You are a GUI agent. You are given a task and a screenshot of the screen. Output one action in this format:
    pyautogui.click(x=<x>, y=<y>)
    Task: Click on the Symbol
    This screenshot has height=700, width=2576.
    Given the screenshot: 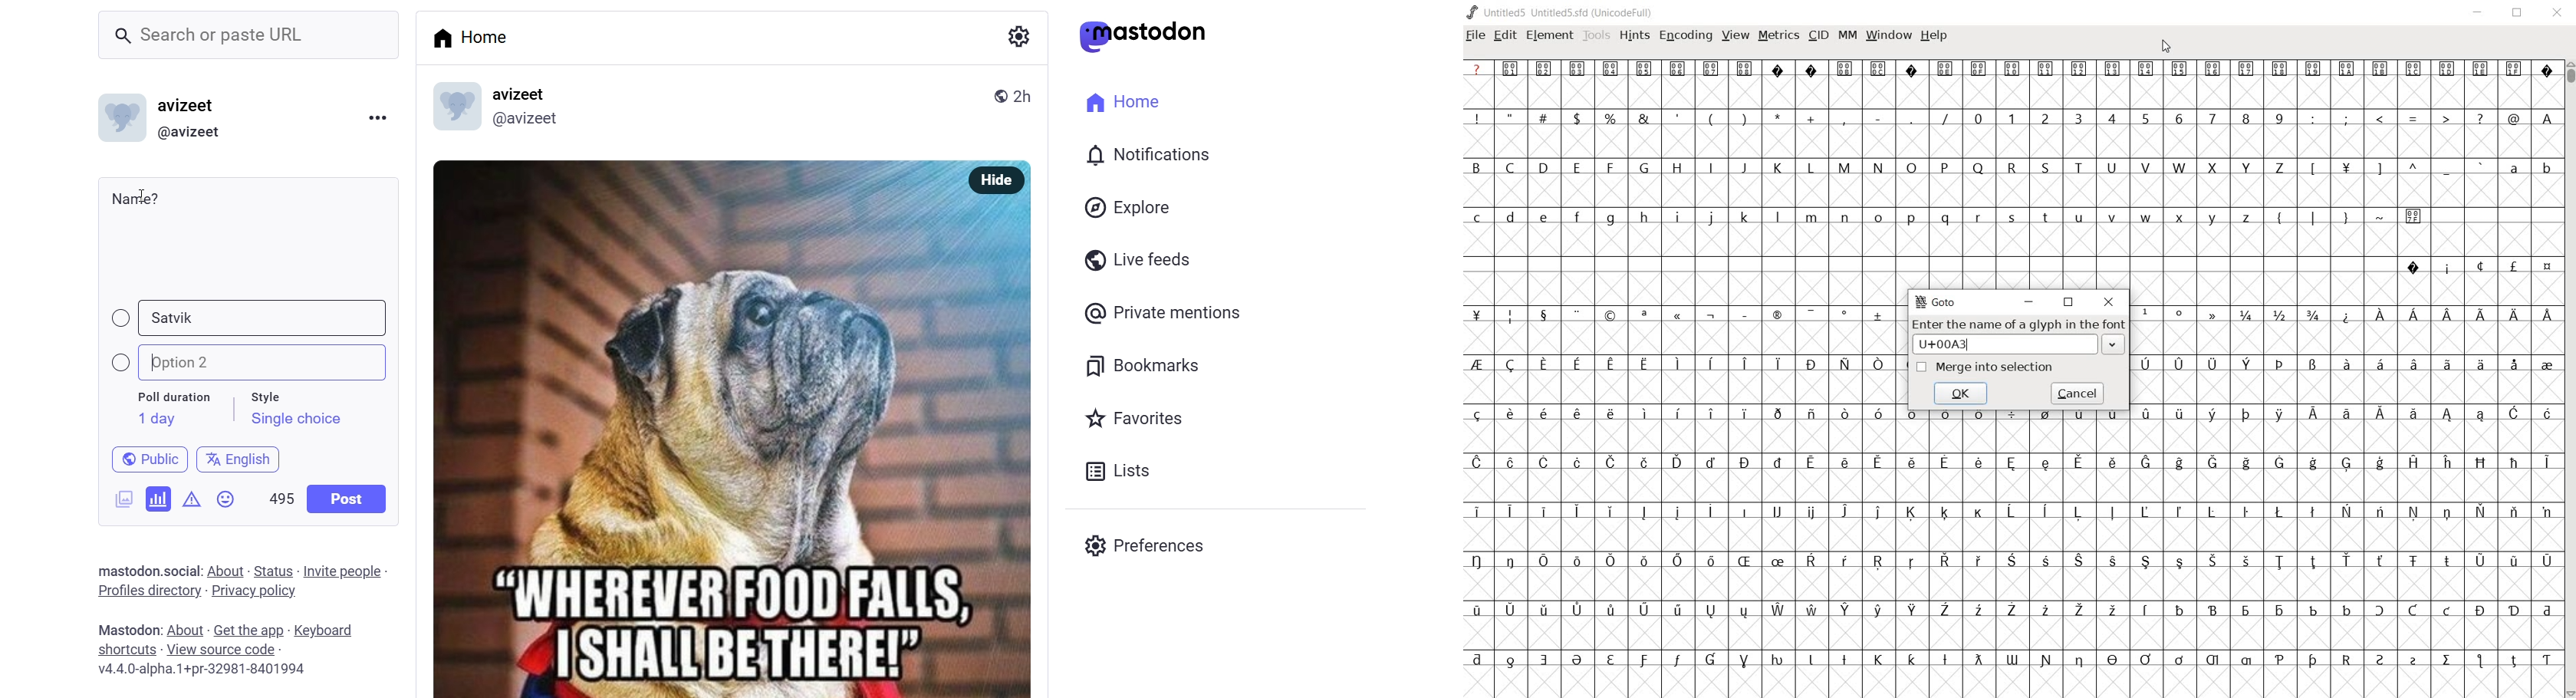 What is the action you would take?
    pyautogui.click(x=2546, y=70)
    